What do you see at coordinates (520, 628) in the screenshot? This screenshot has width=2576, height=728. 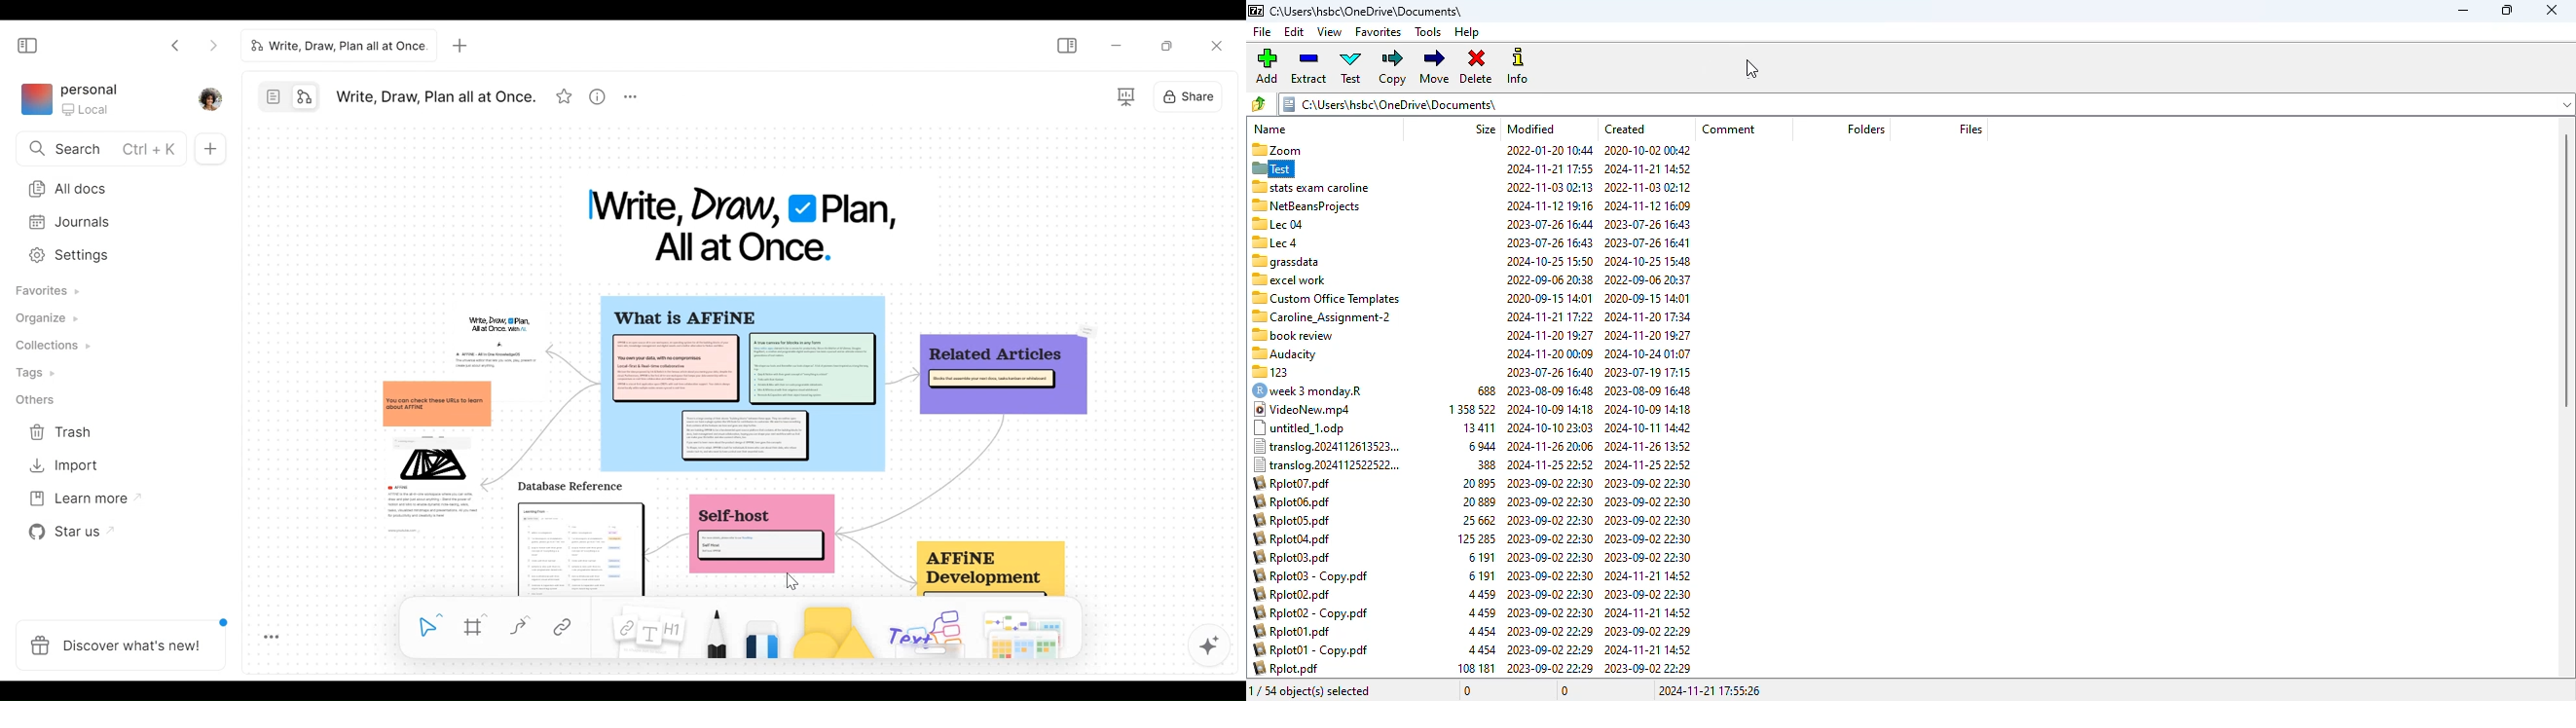 I see `Curve` at bounding box center [520, 628].